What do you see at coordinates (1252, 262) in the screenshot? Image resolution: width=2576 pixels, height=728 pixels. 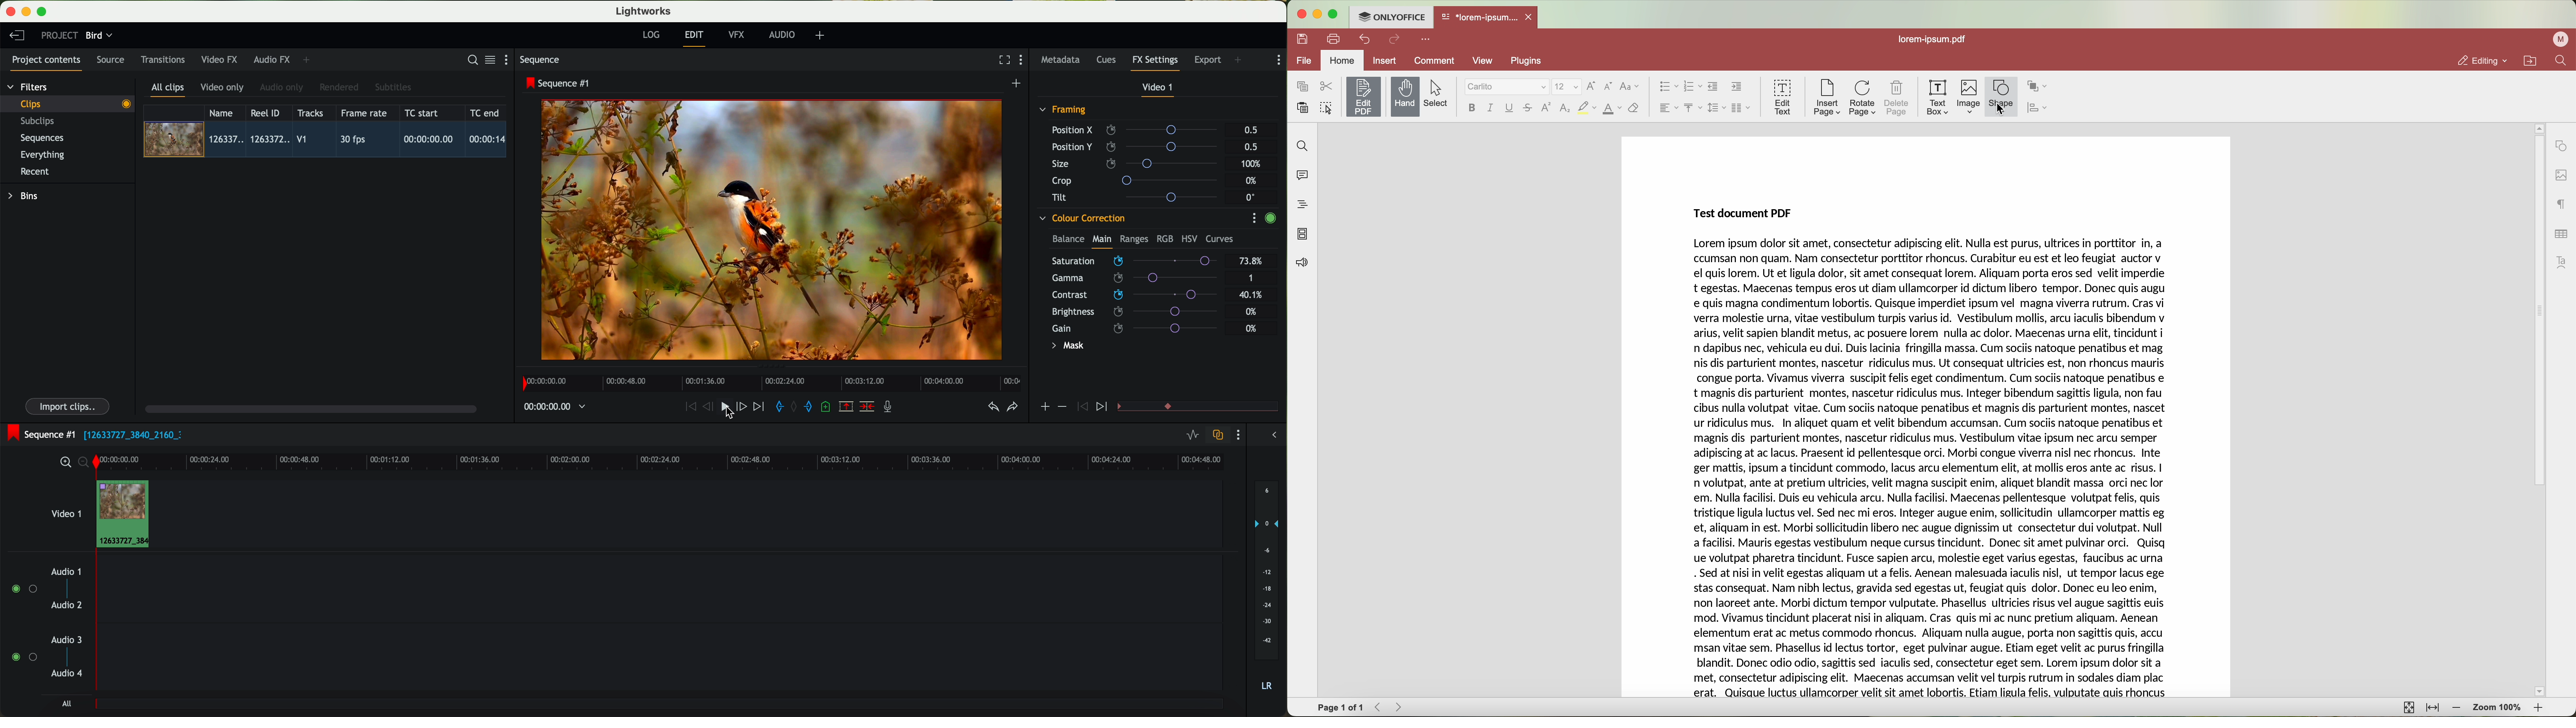 I see `73.8%` at bounding box center [1252, 262].